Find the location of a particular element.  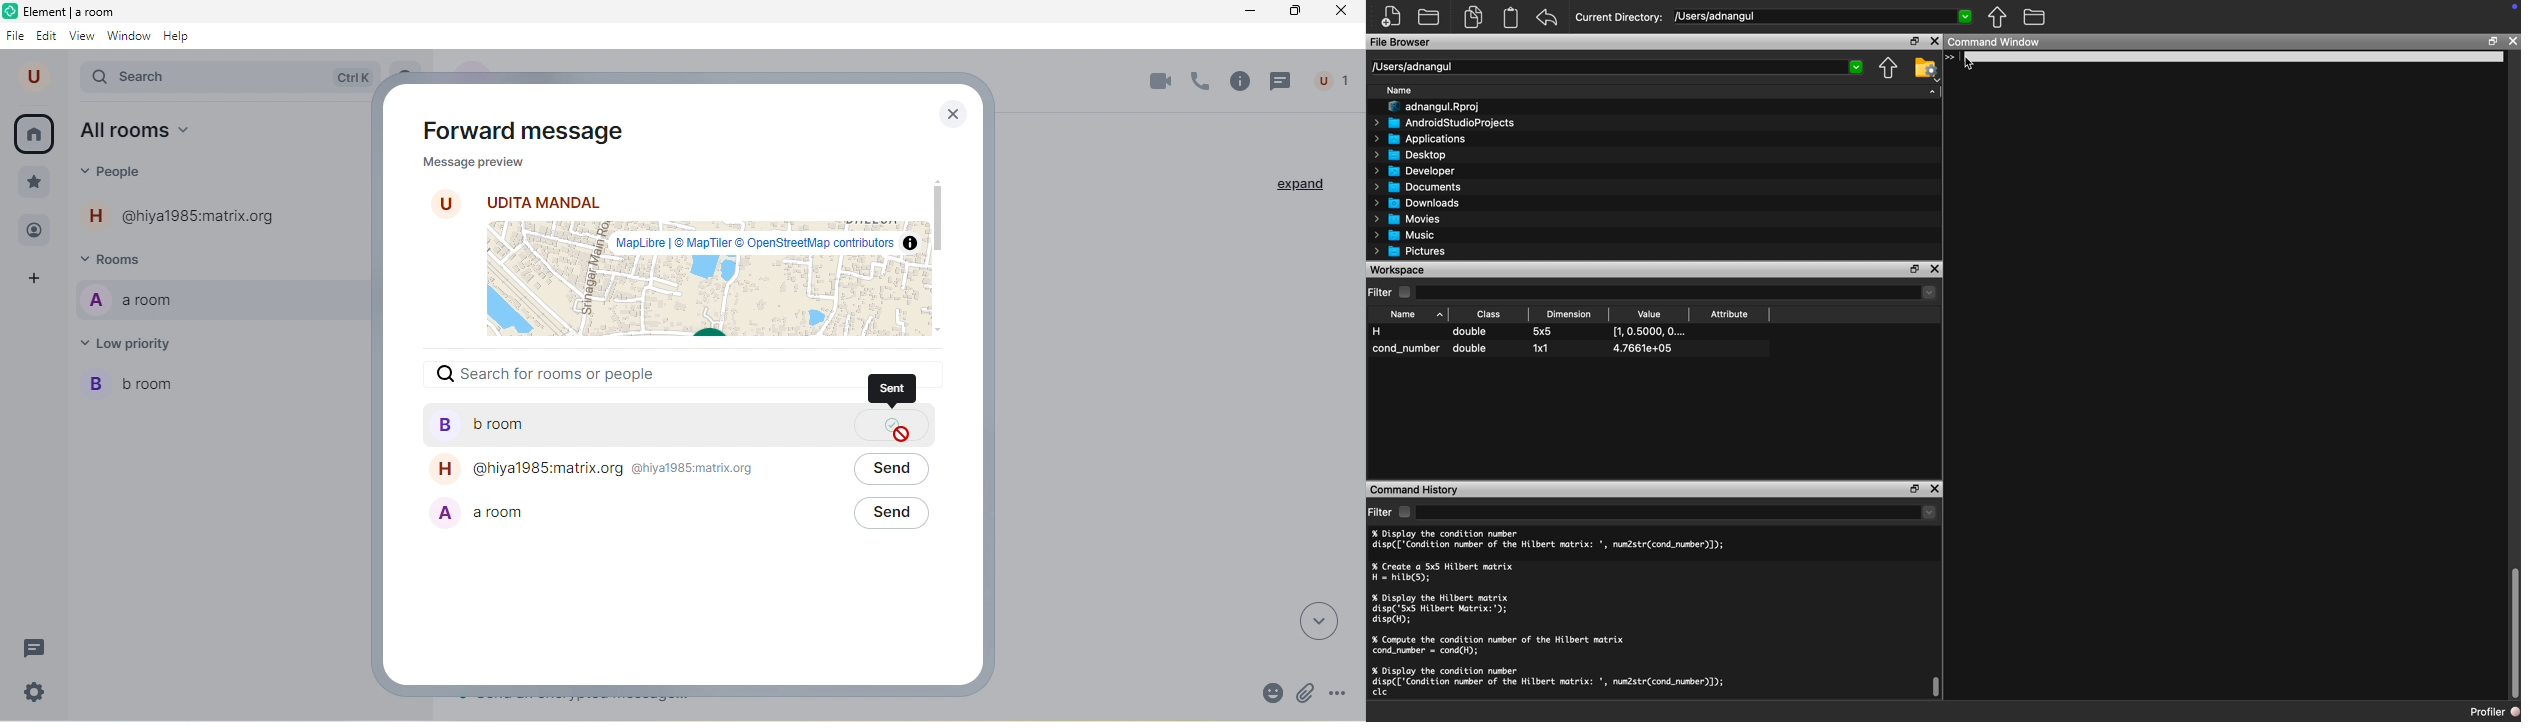

dropdown is located at coordinates (1678, 513).